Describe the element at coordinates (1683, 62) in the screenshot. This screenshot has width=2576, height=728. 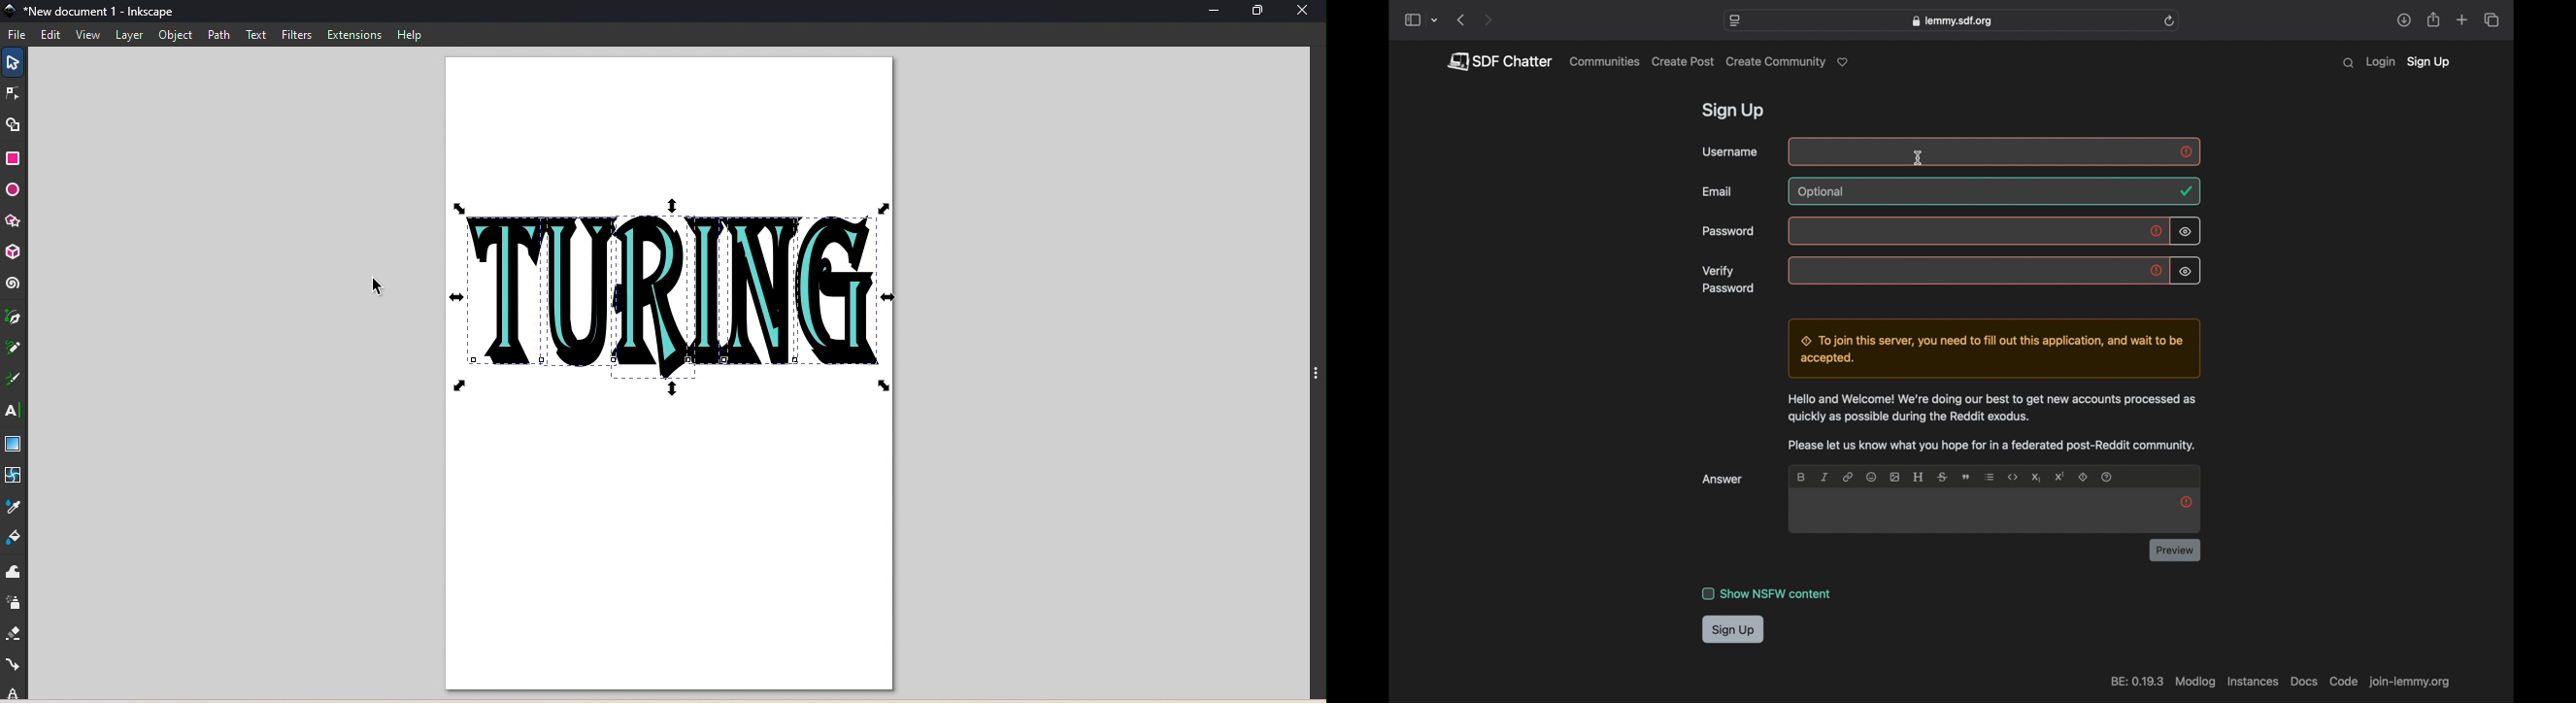
I see `create post` at that location.